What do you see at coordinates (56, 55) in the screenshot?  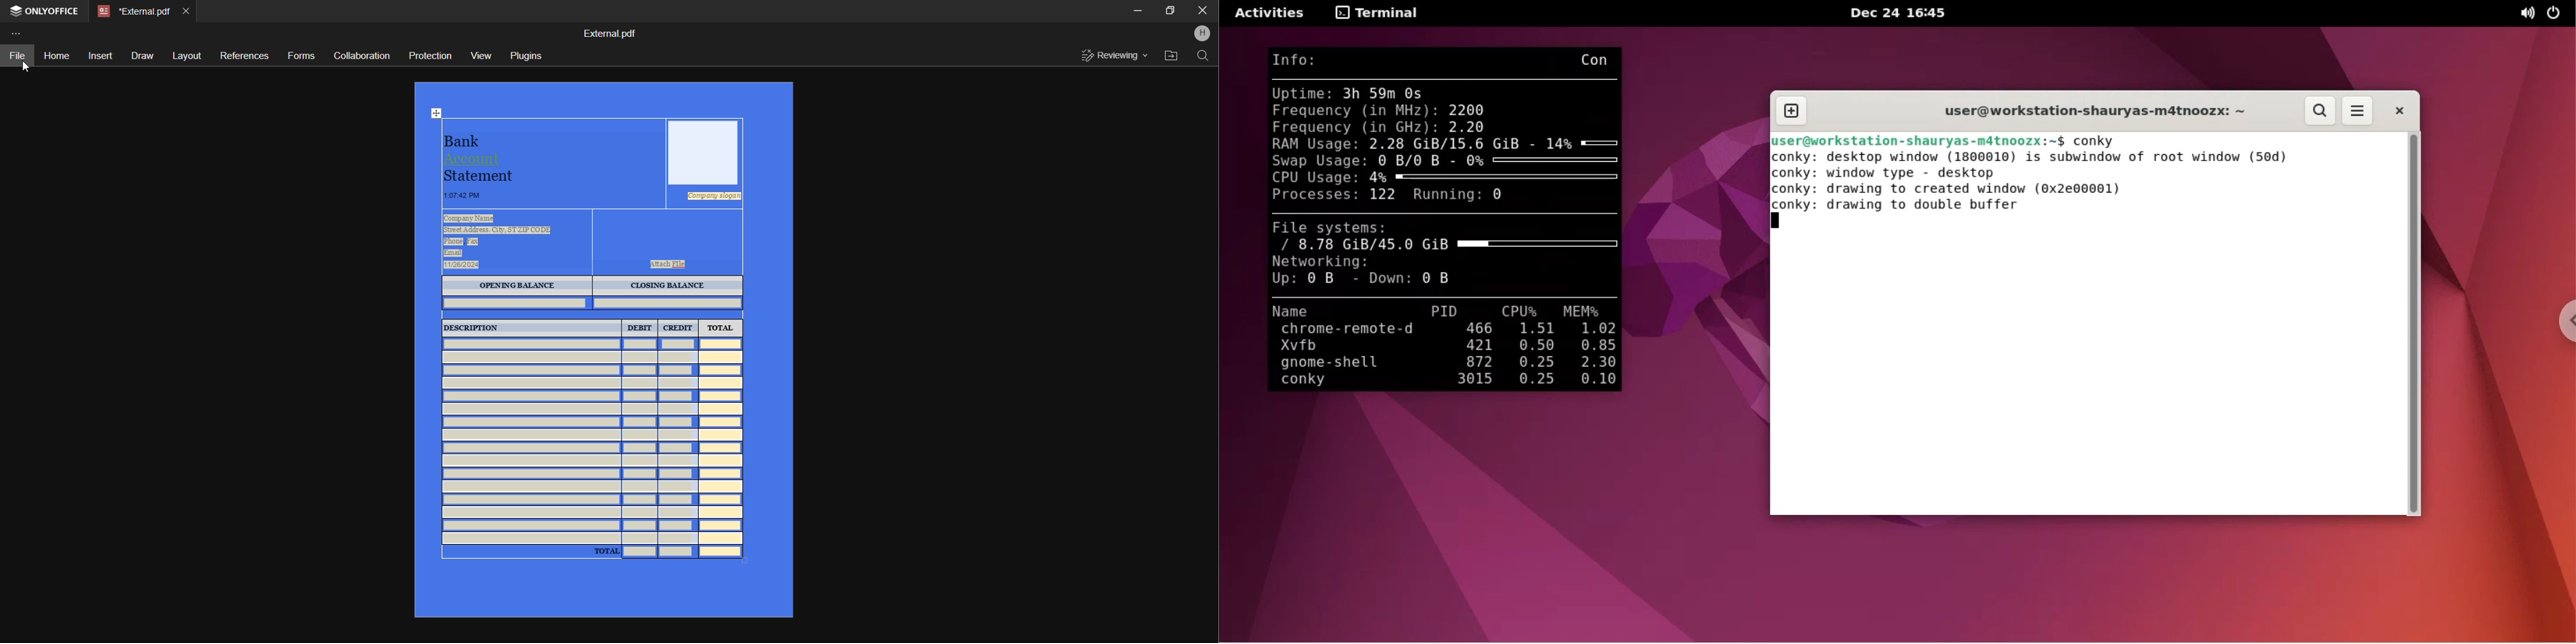 I see `Home` at bounding box center [56, 55].